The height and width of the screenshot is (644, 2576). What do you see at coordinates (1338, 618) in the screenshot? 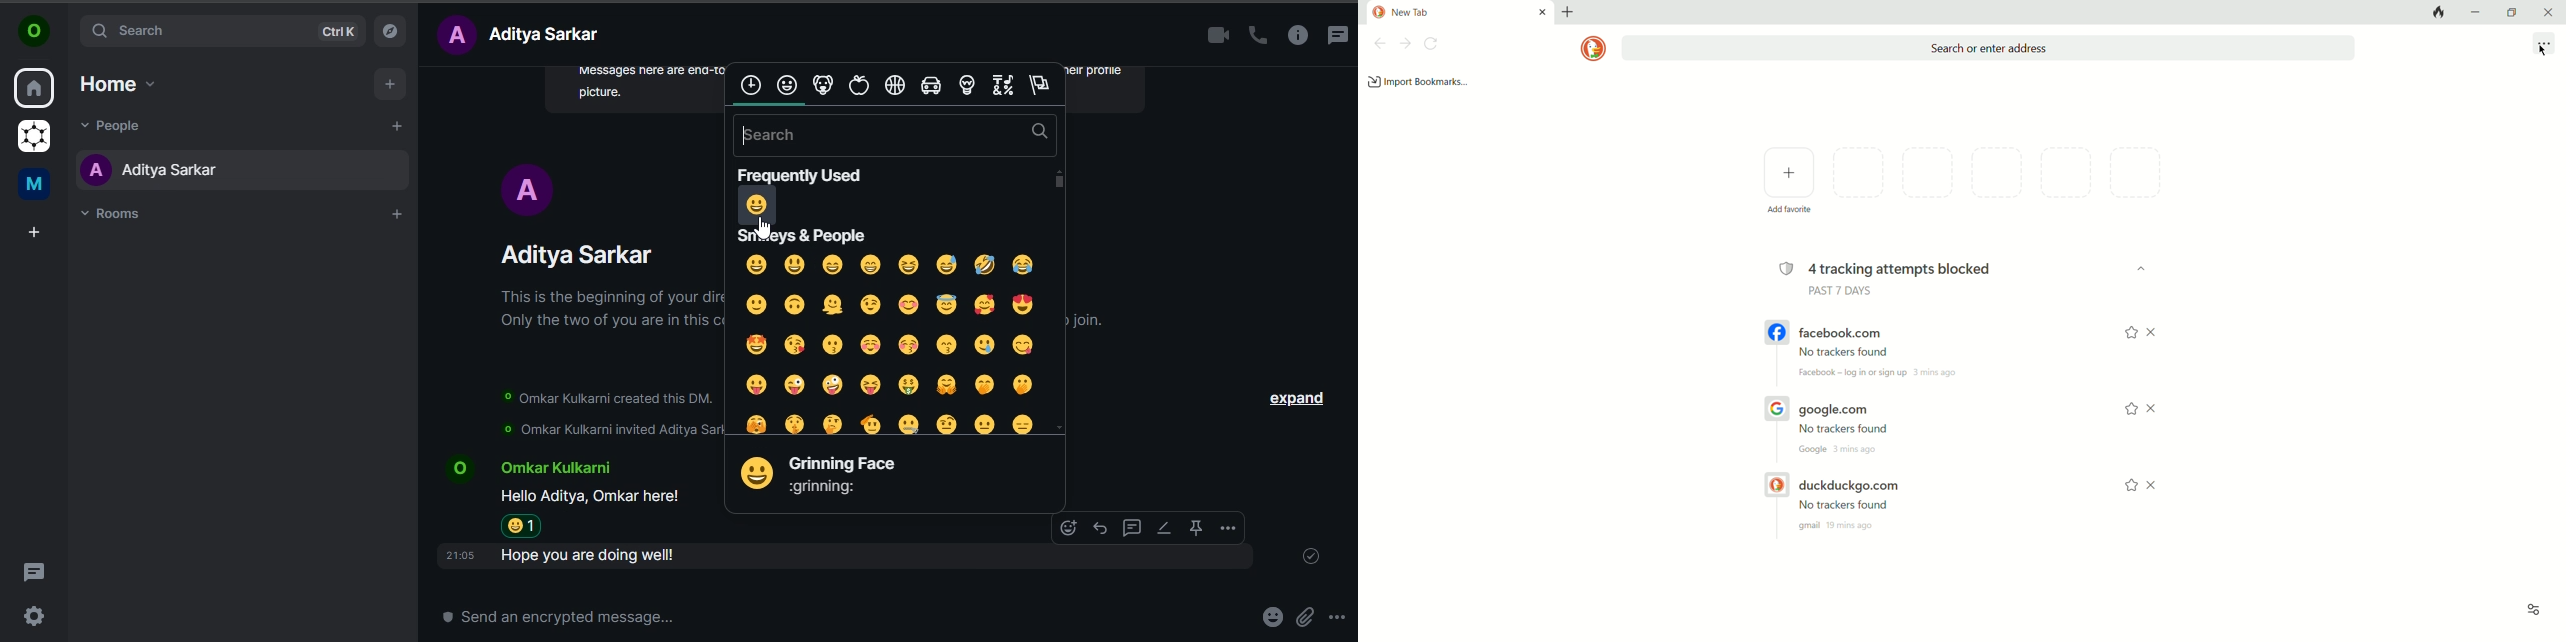
I see `more options` at bounding box center [1338, 618].